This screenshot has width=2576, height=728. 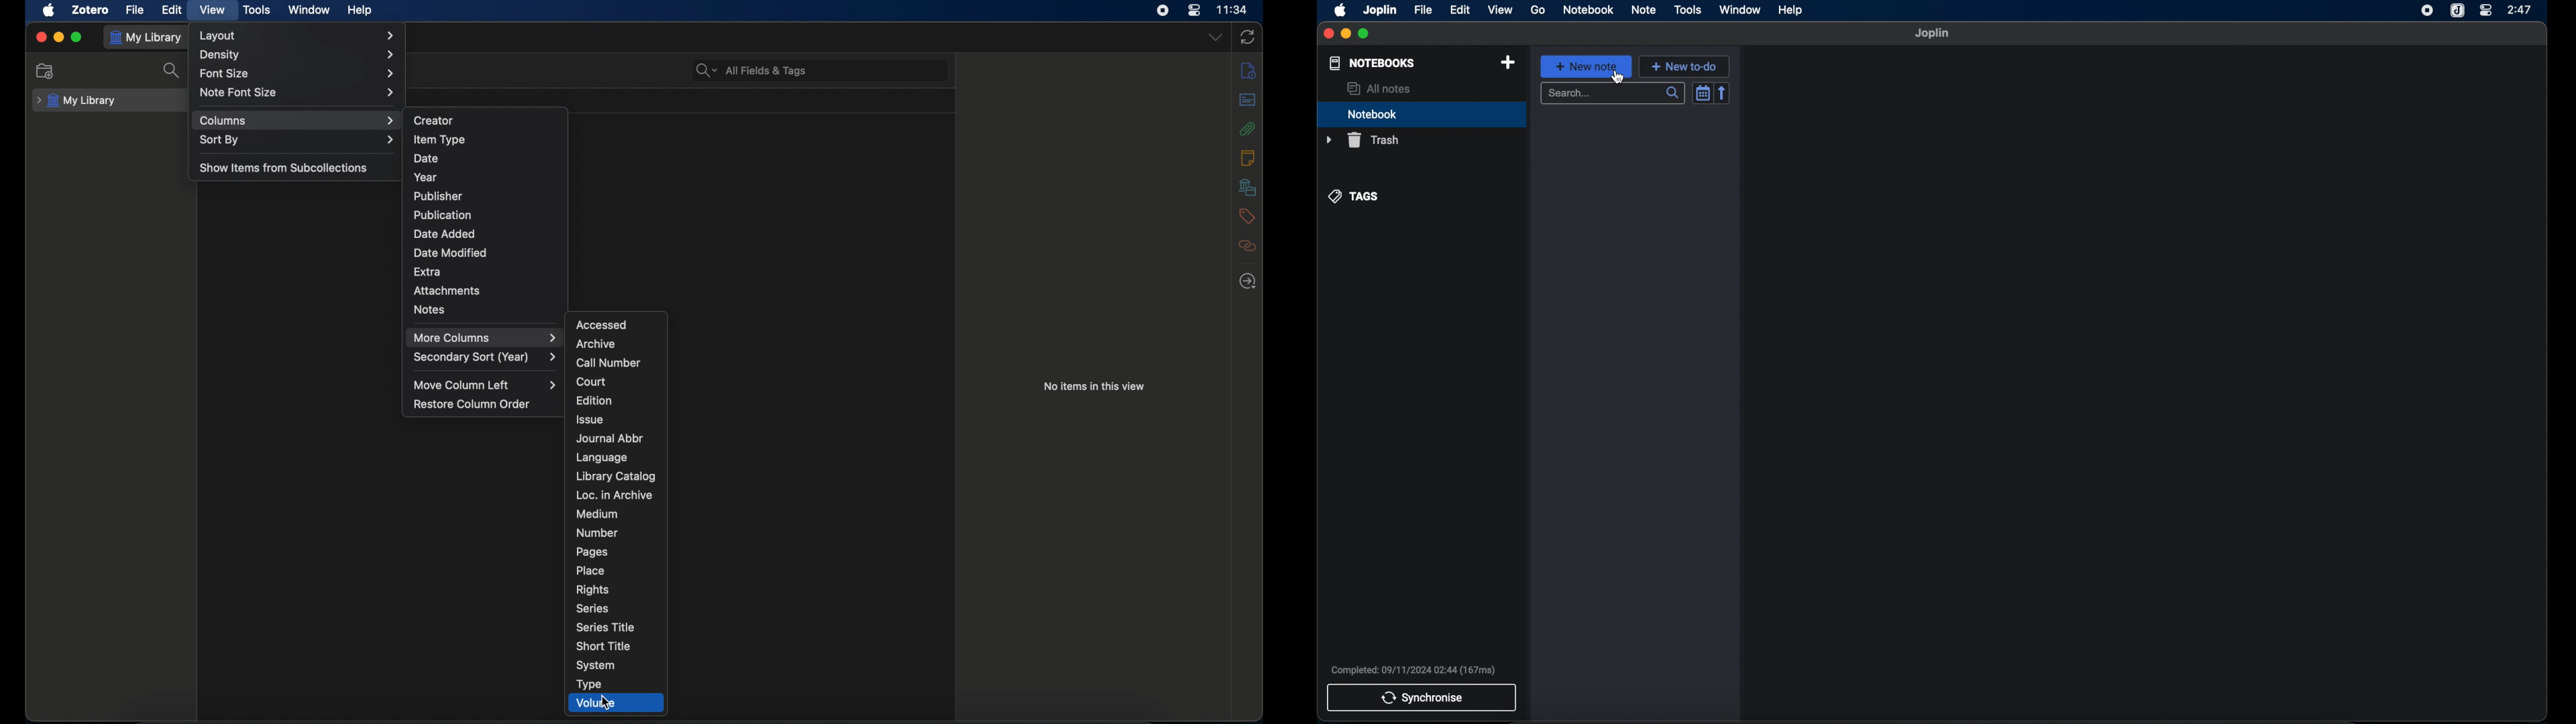 What do you see at coordinates (1723, 93) in the screenshot?
I see `reverse  sort order` at bounding box center [1723, 93].